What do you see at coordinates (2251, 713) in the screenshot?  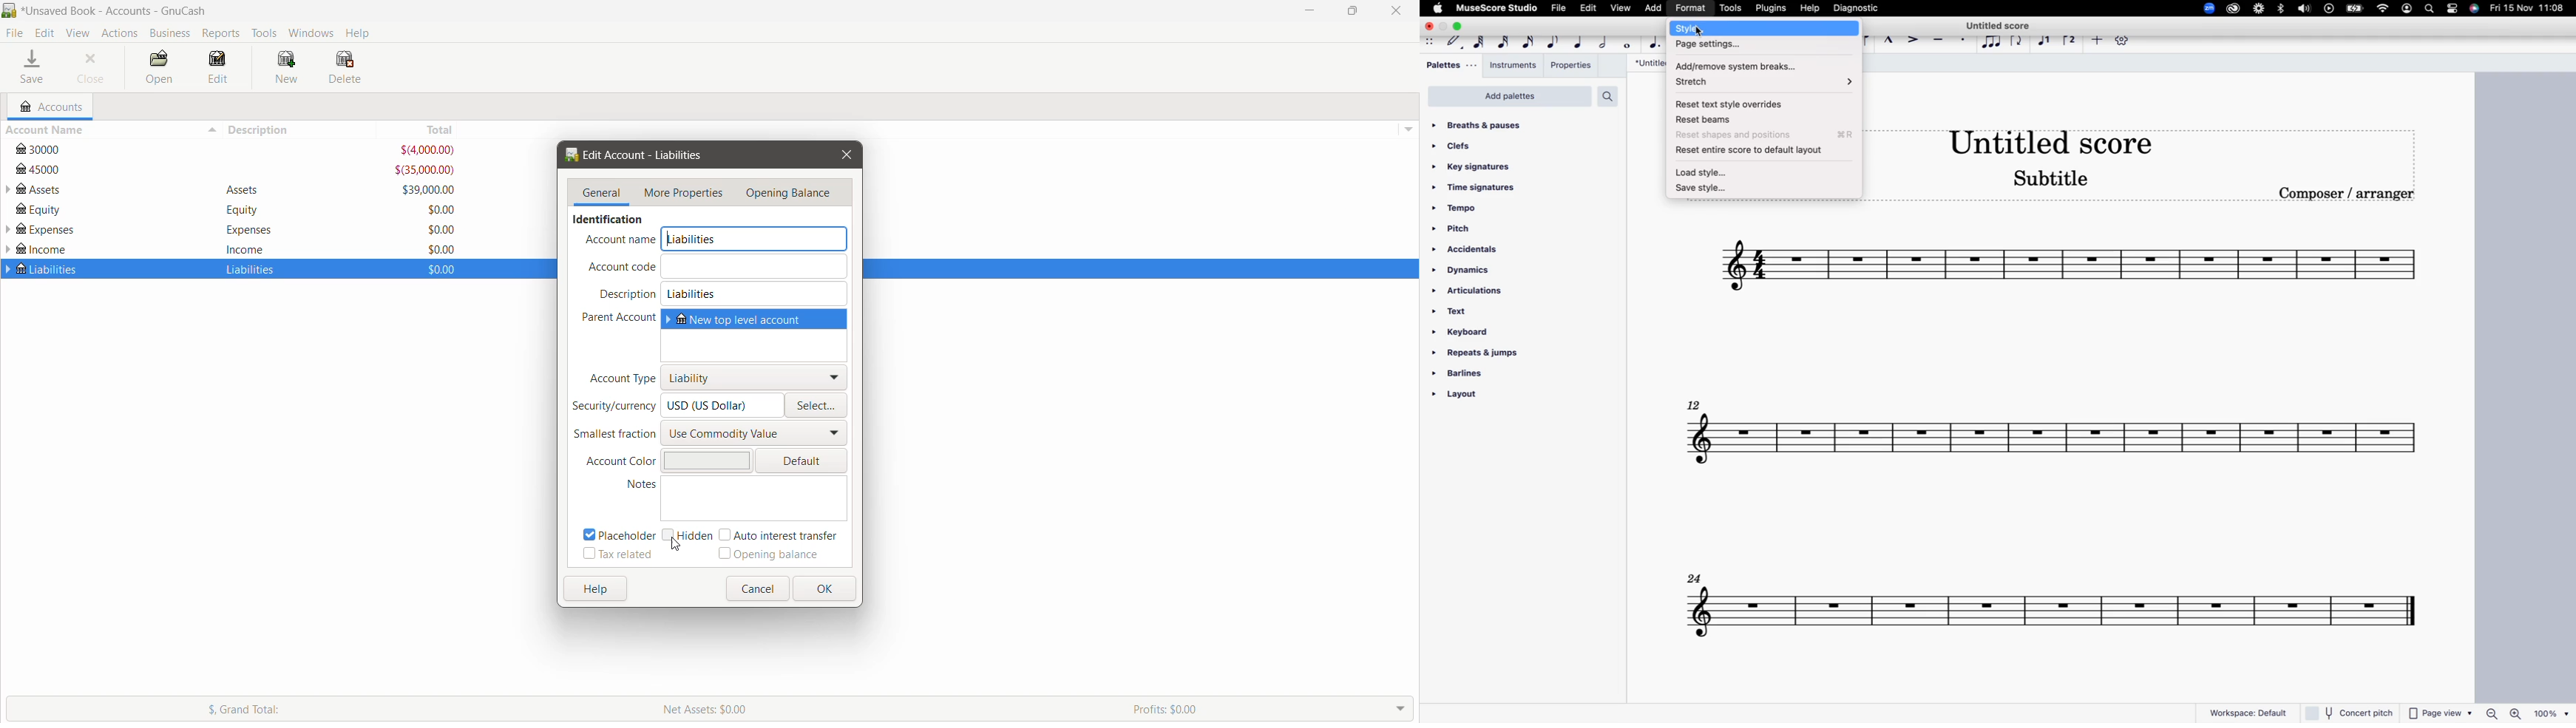 I see `workspace` at bounding box center [2251, 713].